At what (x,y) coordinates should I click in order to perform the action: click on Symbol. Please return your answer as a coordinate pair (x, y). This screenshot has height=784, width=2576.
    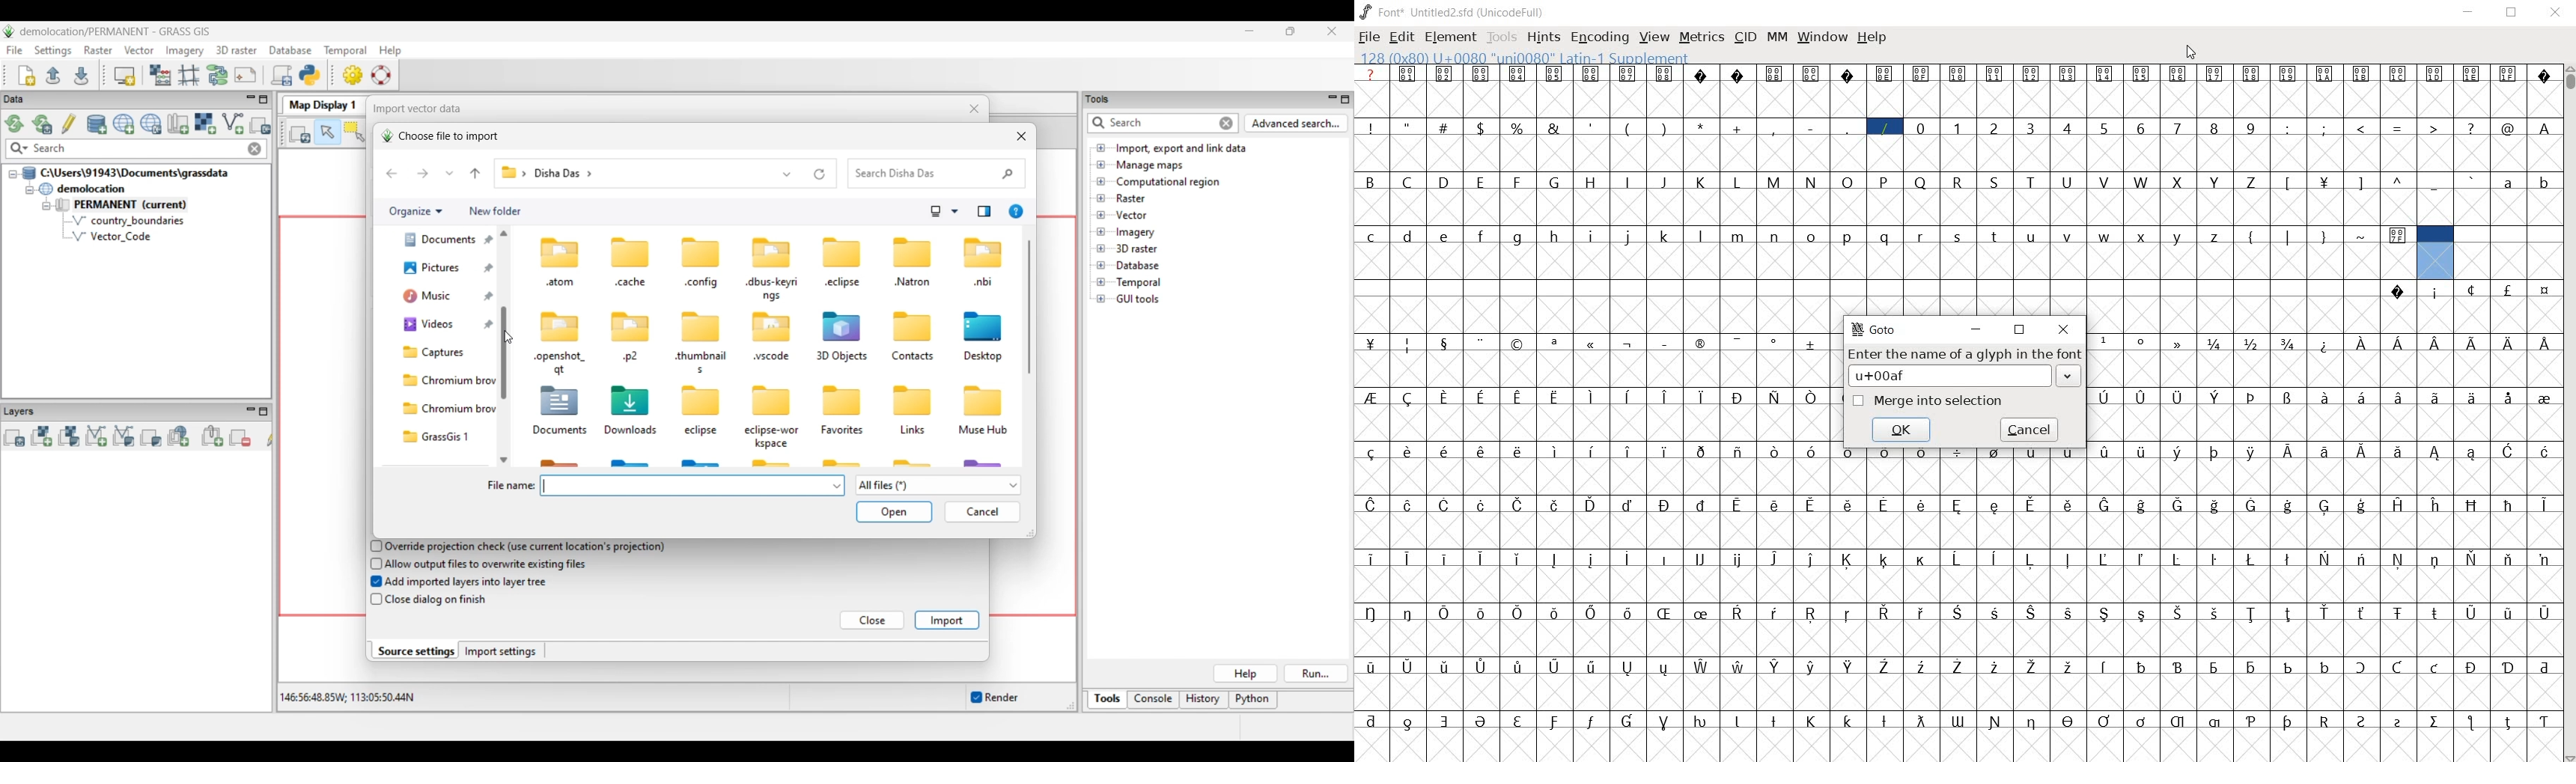
    Looking at the image, I should click on (1520, 505).